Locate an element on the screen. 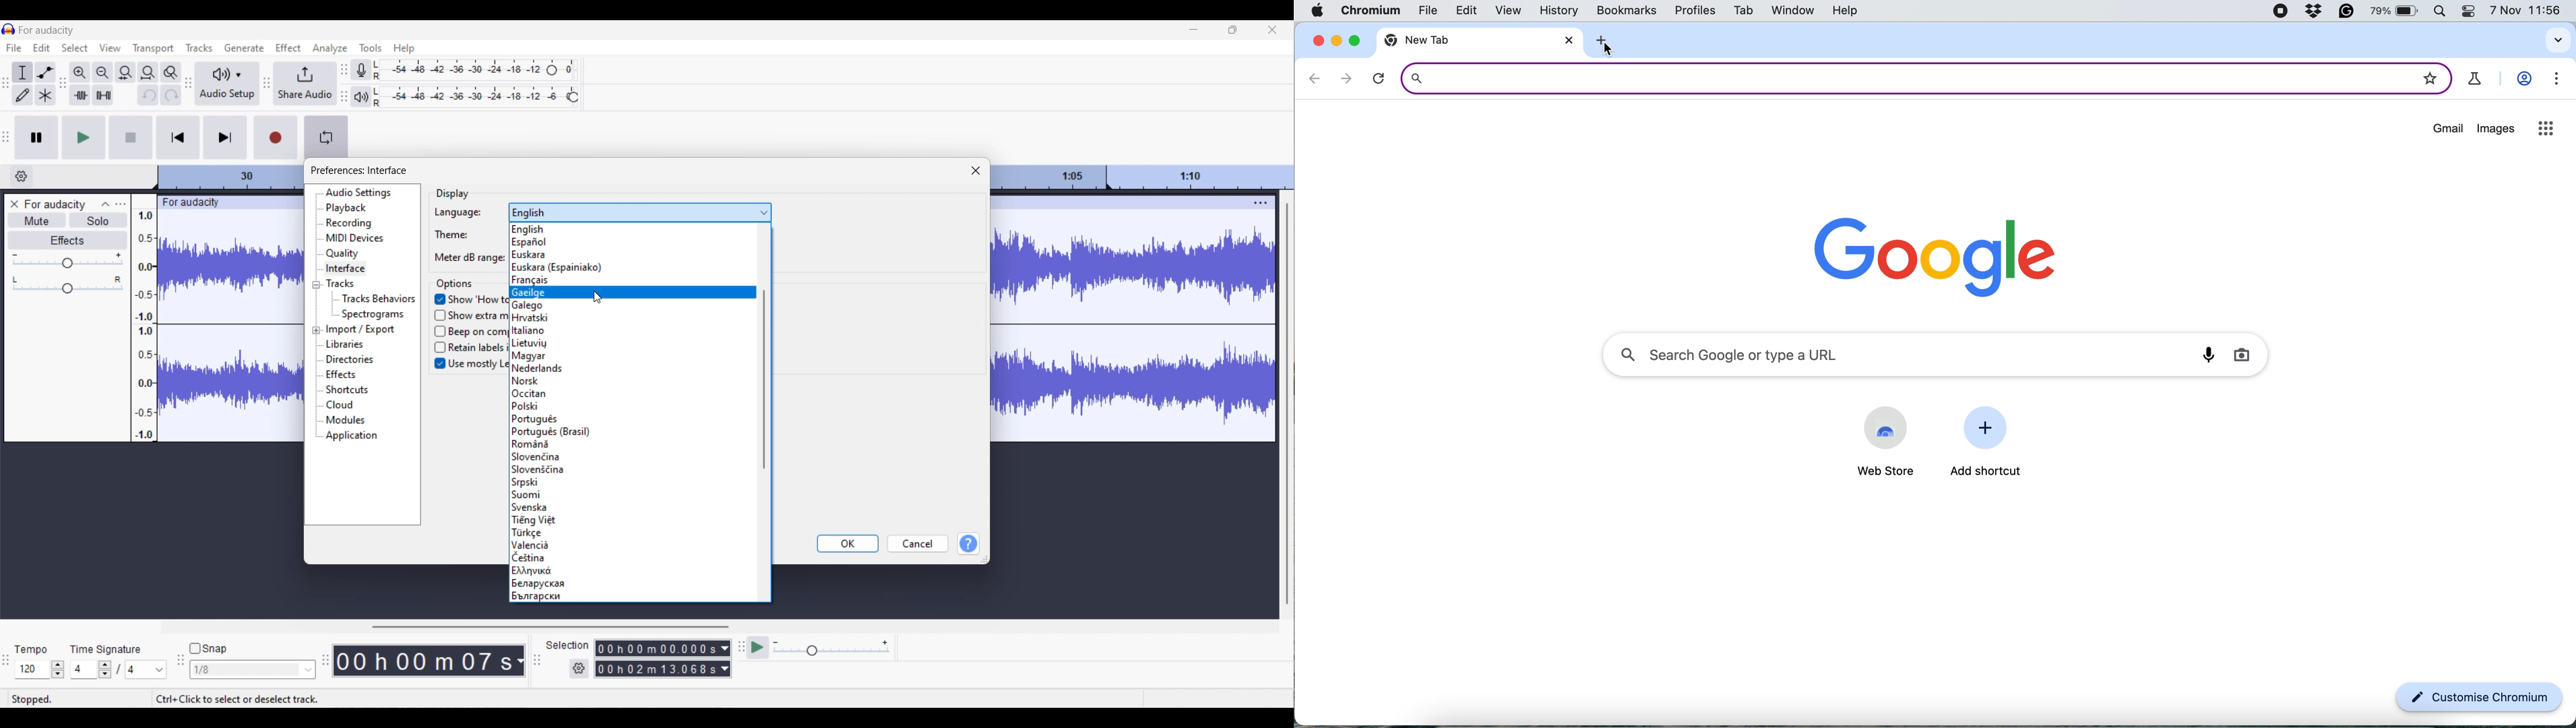 Image resolution: width=2576 pixels, height=728 pixels. Playback is located at coordinates (347, 208).